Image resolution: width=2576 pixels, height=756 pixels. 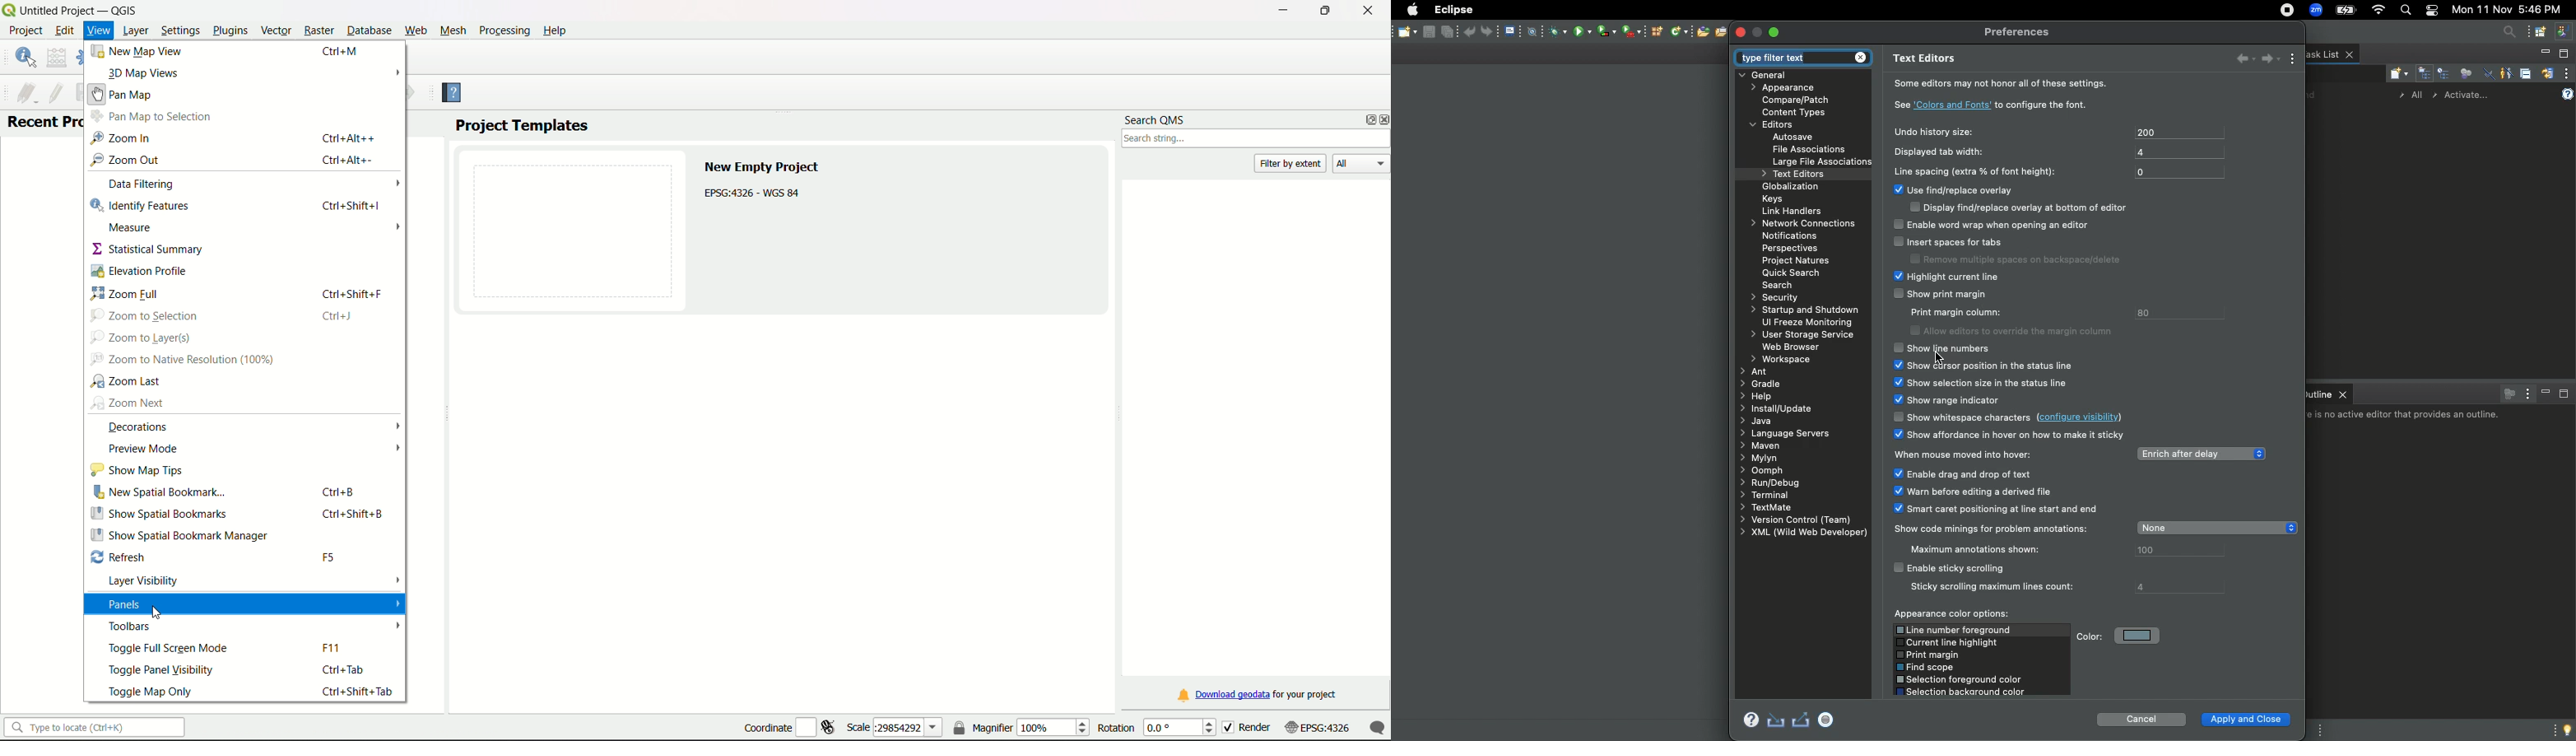 I want to click on Security, so click(x=1776, y=297).